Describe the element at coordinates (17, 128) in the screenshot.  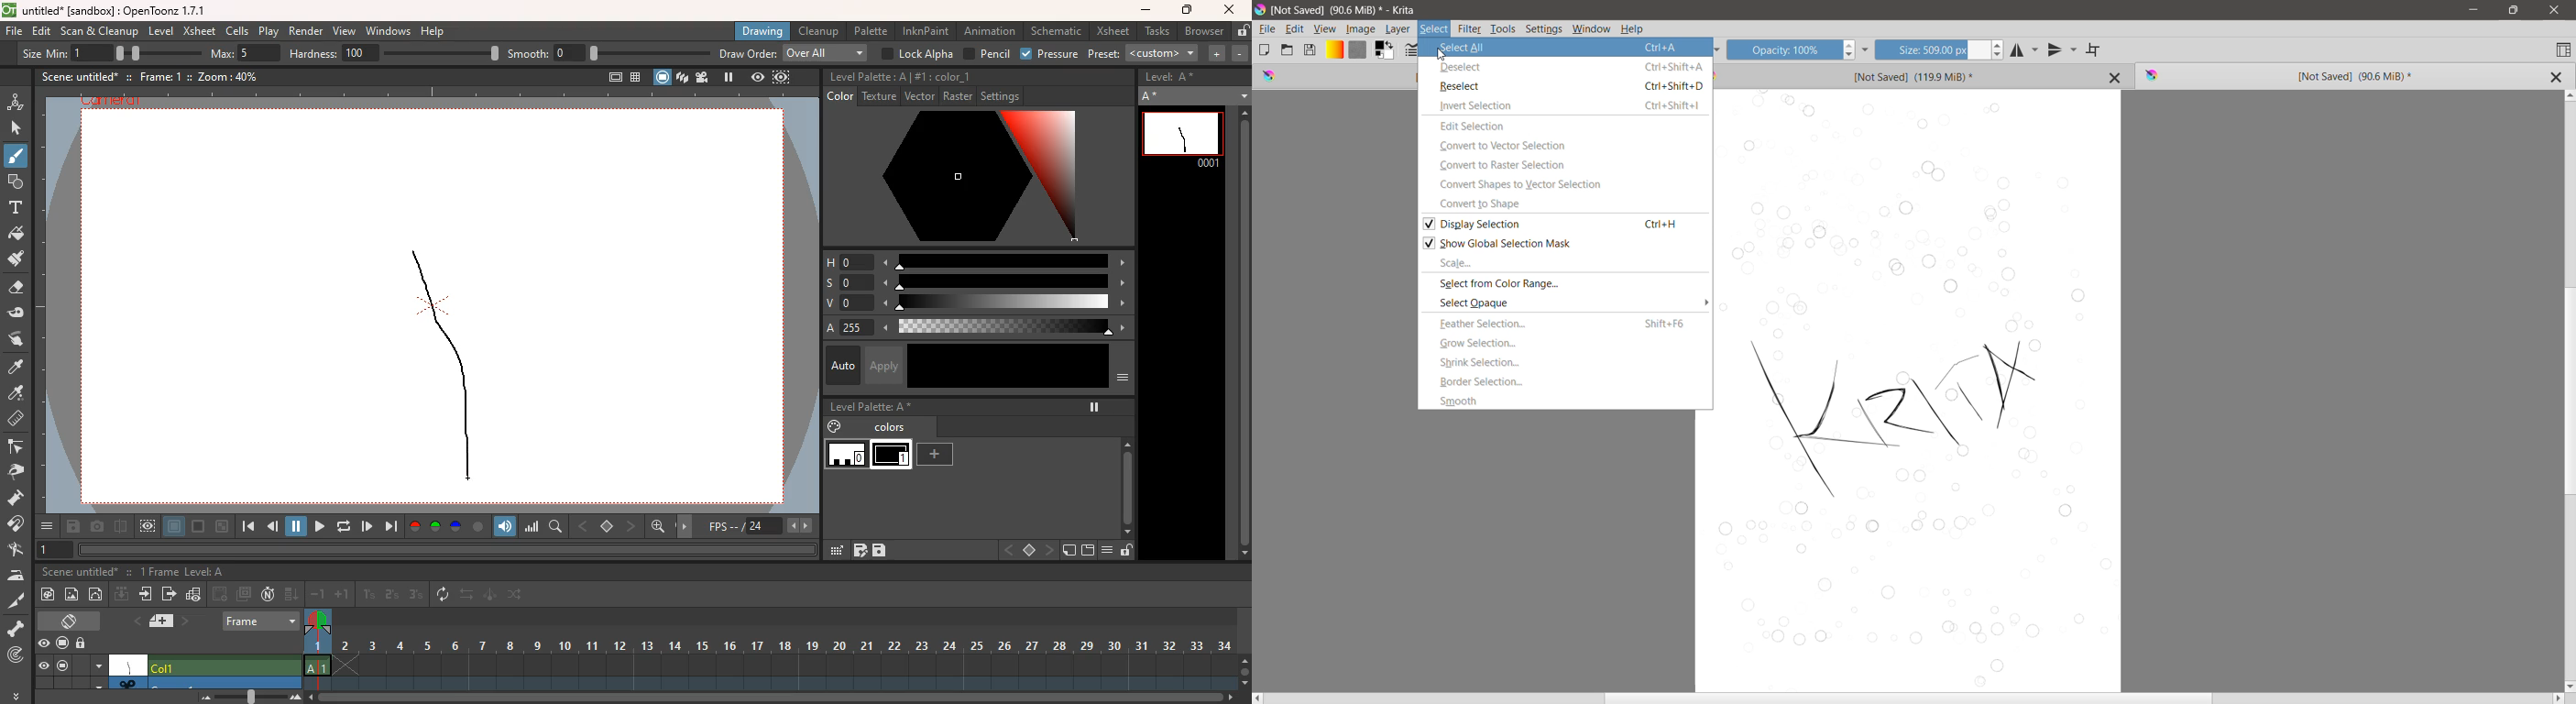
I see `select` at that location.